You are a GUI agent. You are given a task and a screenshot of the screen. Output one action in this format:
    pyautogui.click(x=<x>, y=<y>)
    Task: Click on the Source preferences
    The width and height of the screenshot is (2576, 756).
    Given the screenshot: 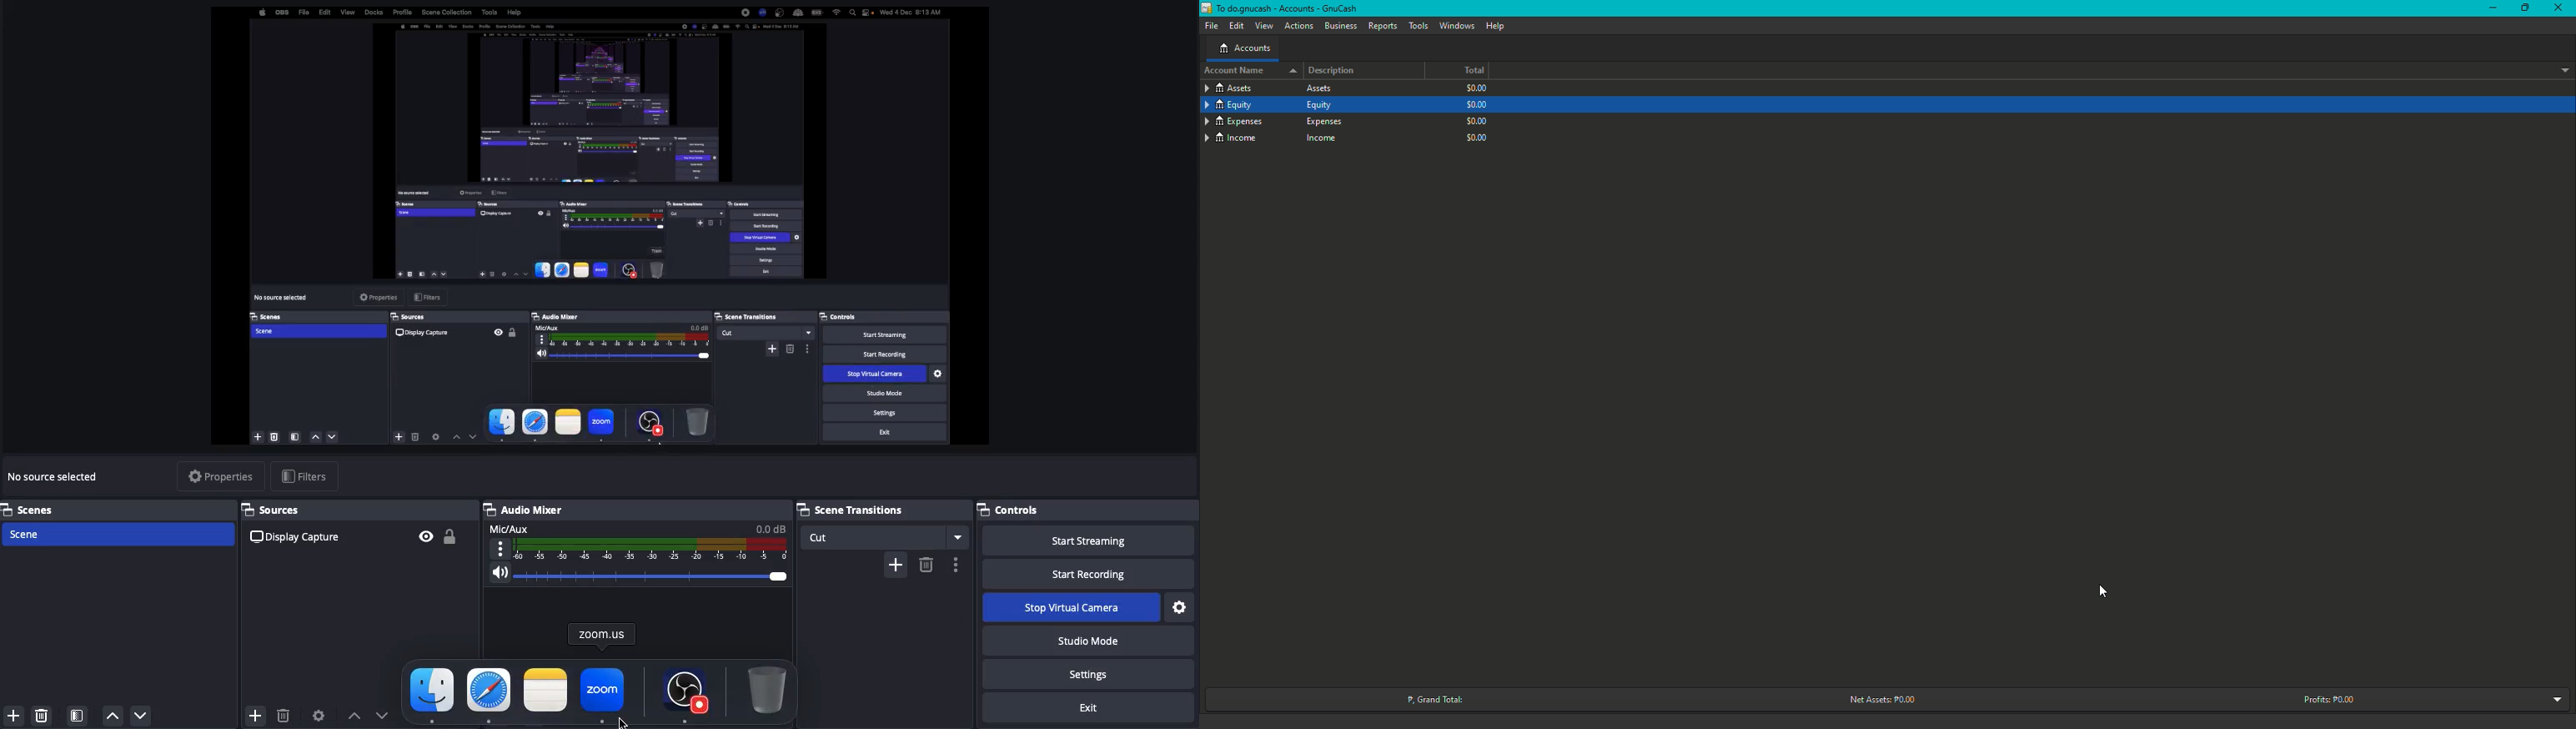 What is the action you would take?
    pyautogui.click(x=321, y=714)
    